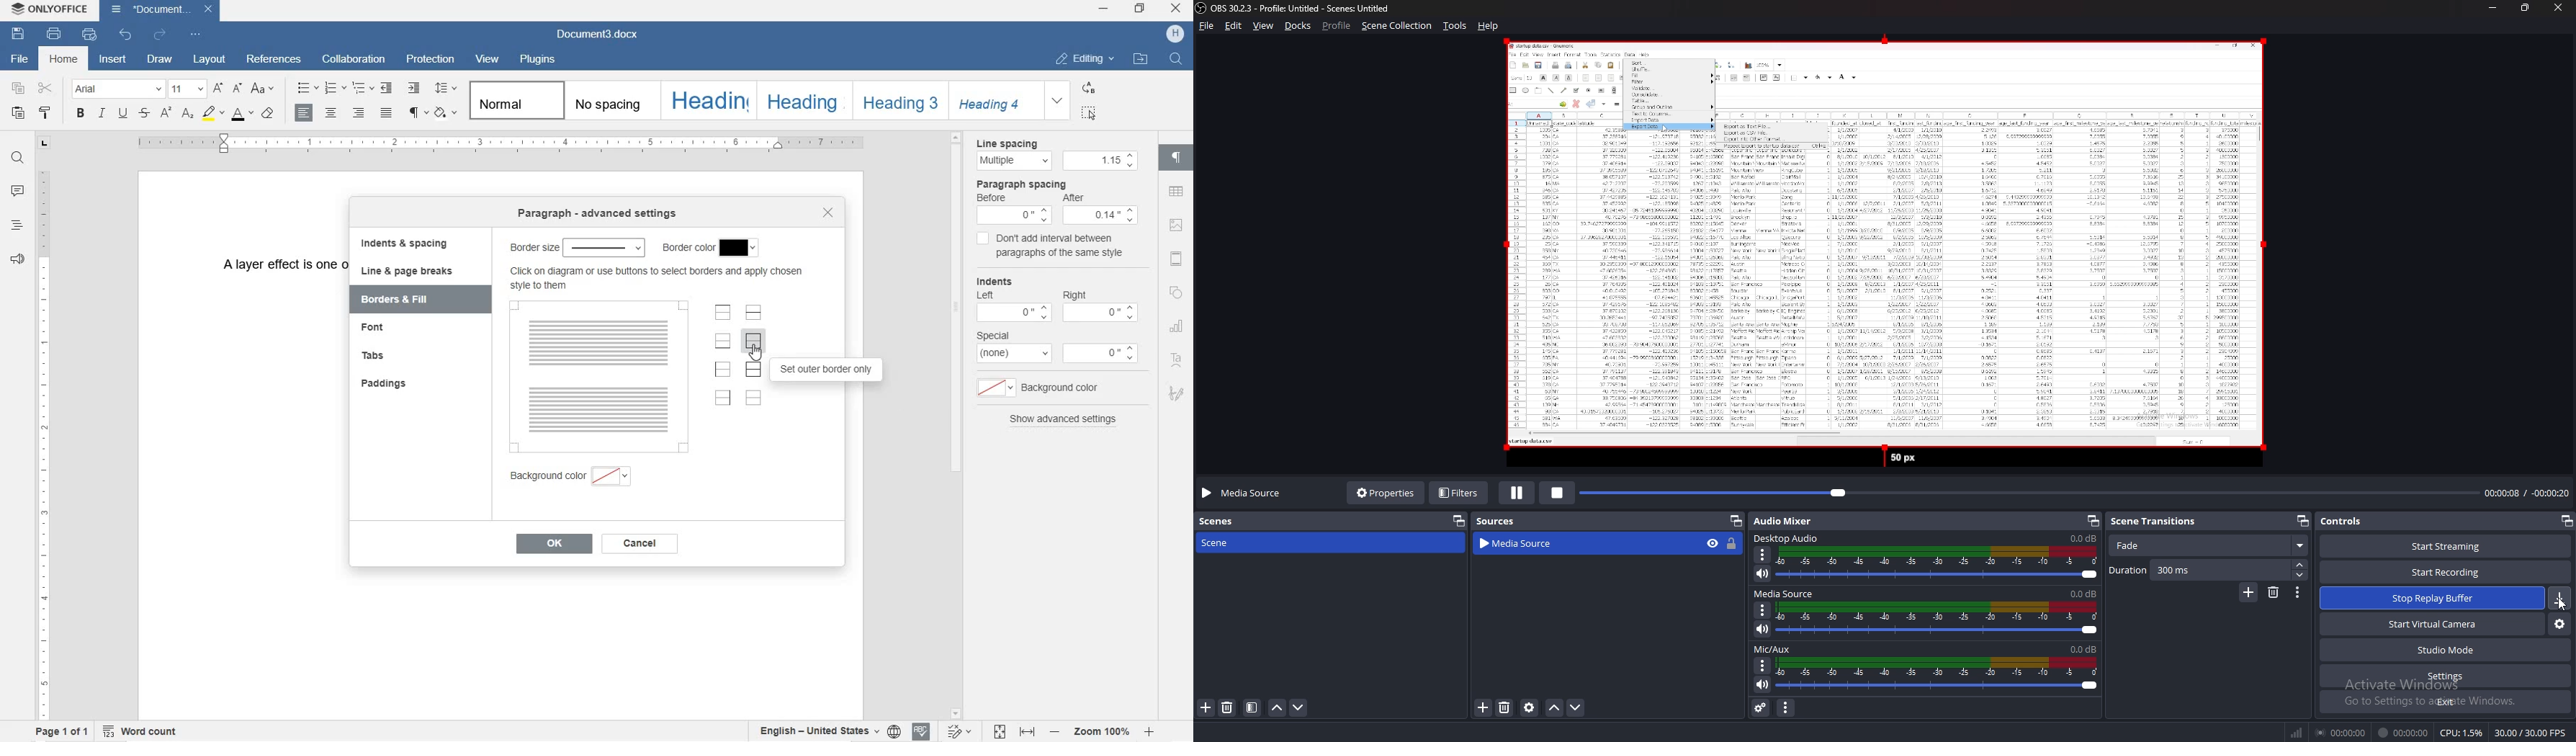  What do you see at coordinates (2302, 576) in the screenshot?
I see `decrease duration` at bounding box center [2302, 576].